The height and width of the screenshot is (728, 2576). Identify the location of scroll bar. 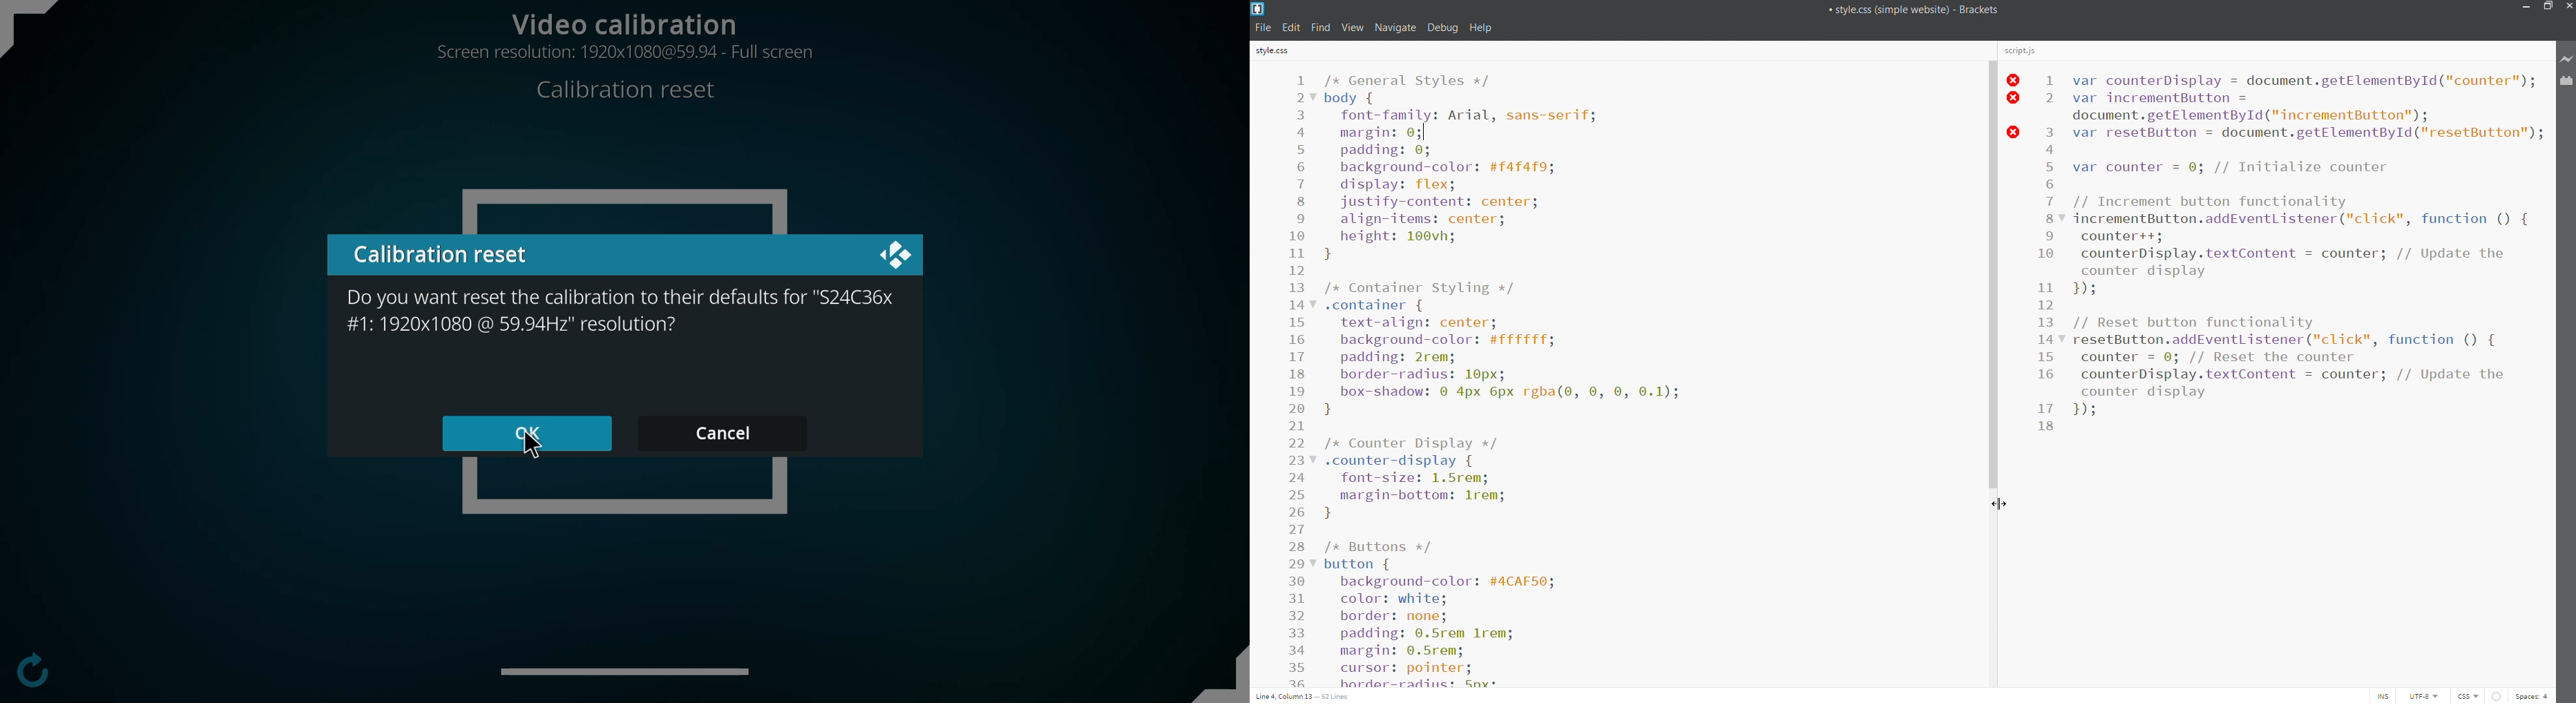
(1994, 373).